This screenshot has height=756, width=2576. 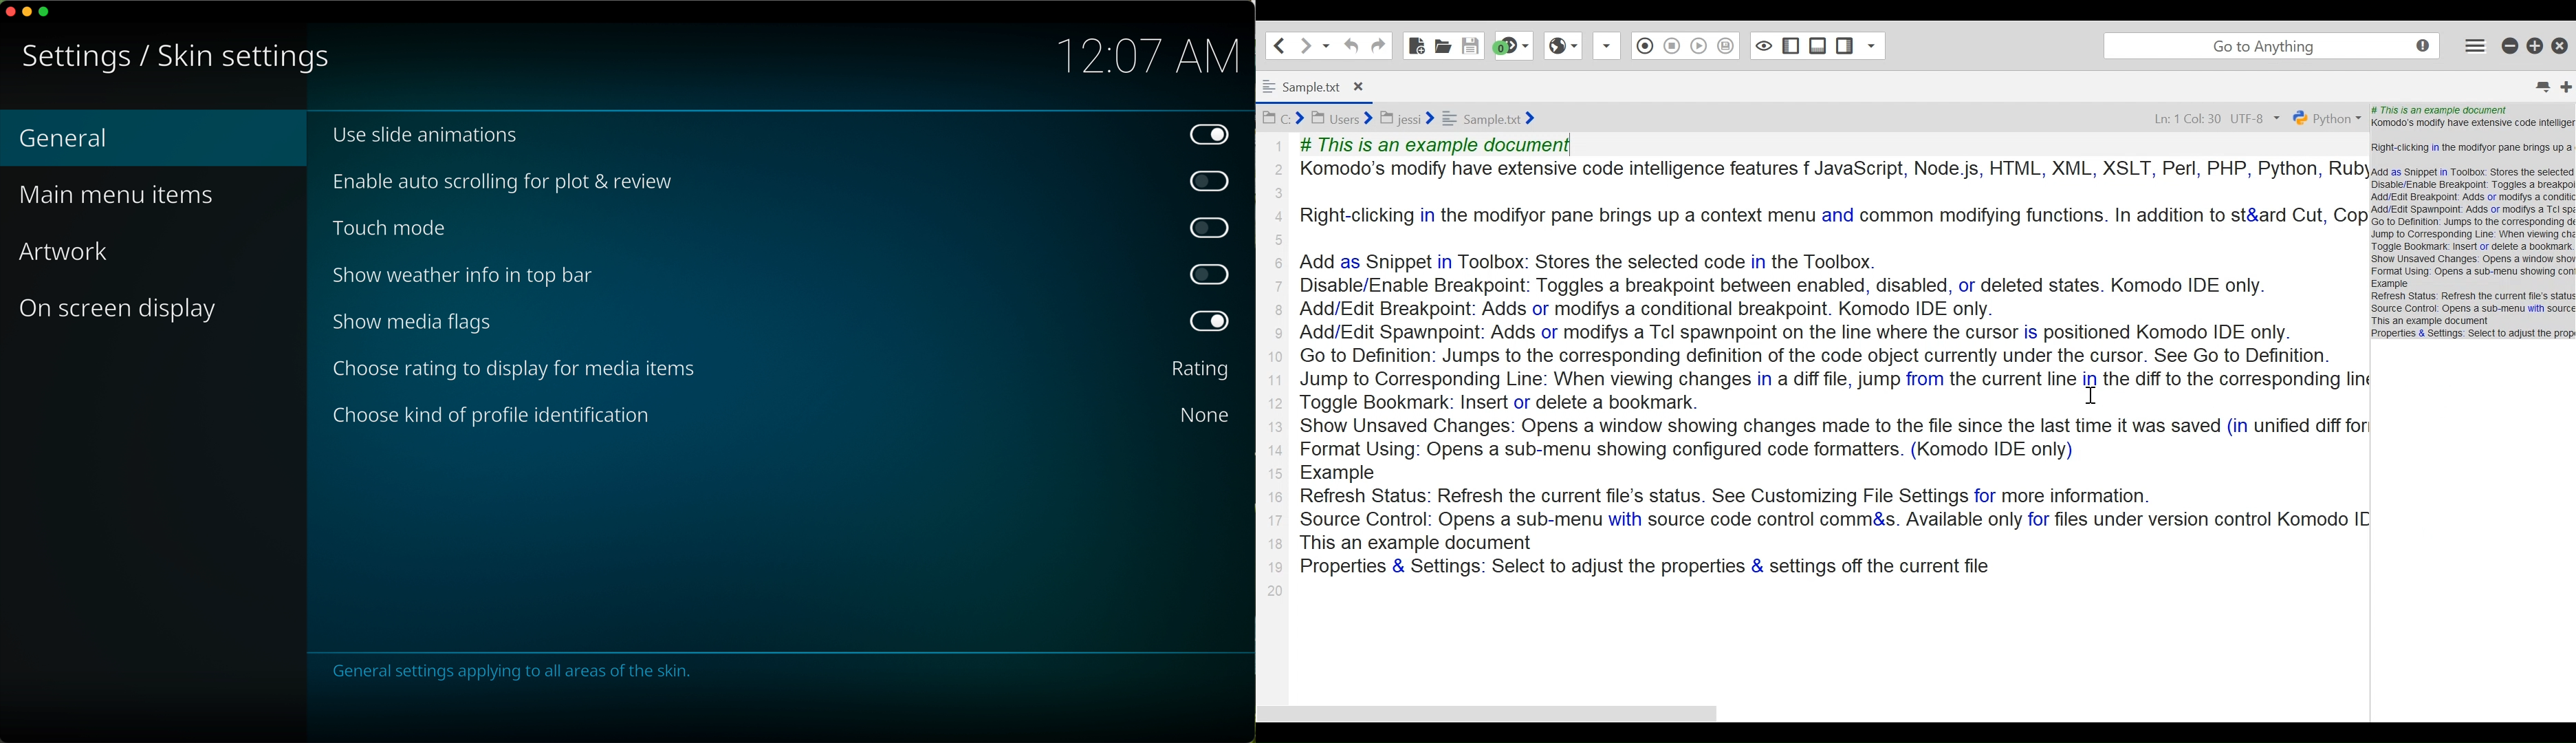 I want to click on general, so click(x=65, y=135).